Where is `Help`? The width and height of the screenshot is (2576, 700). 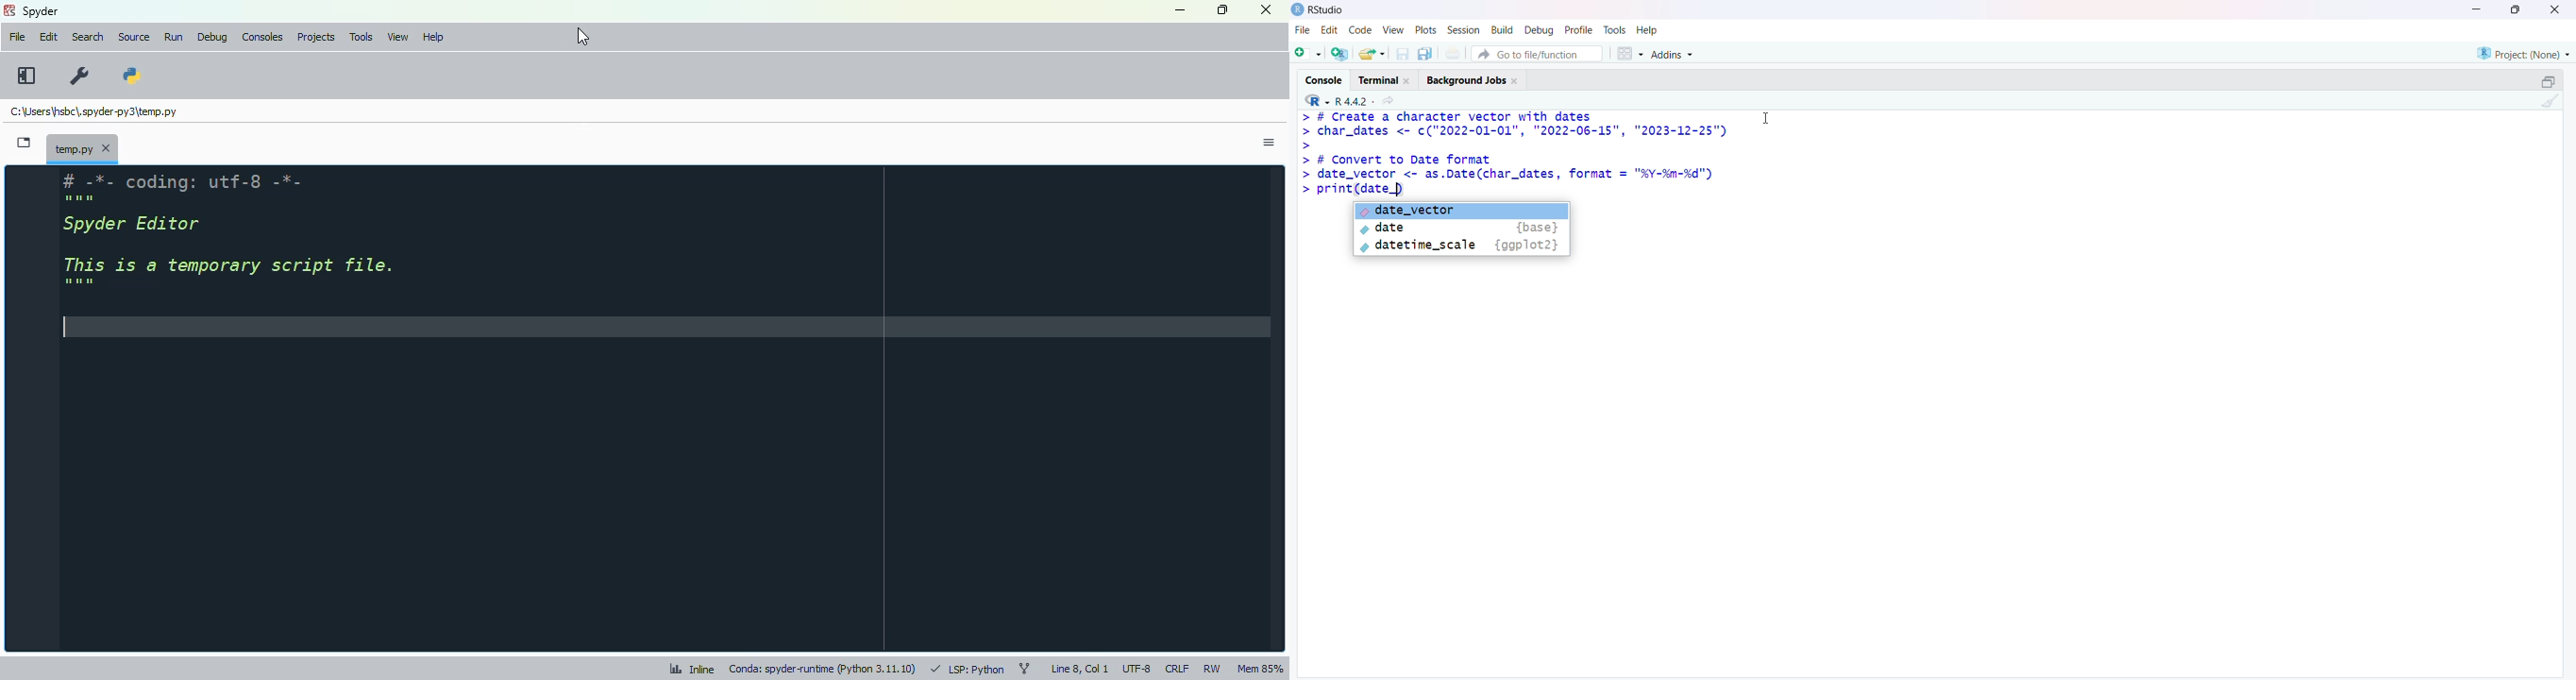
Help is located at coordinates (1648, 30).